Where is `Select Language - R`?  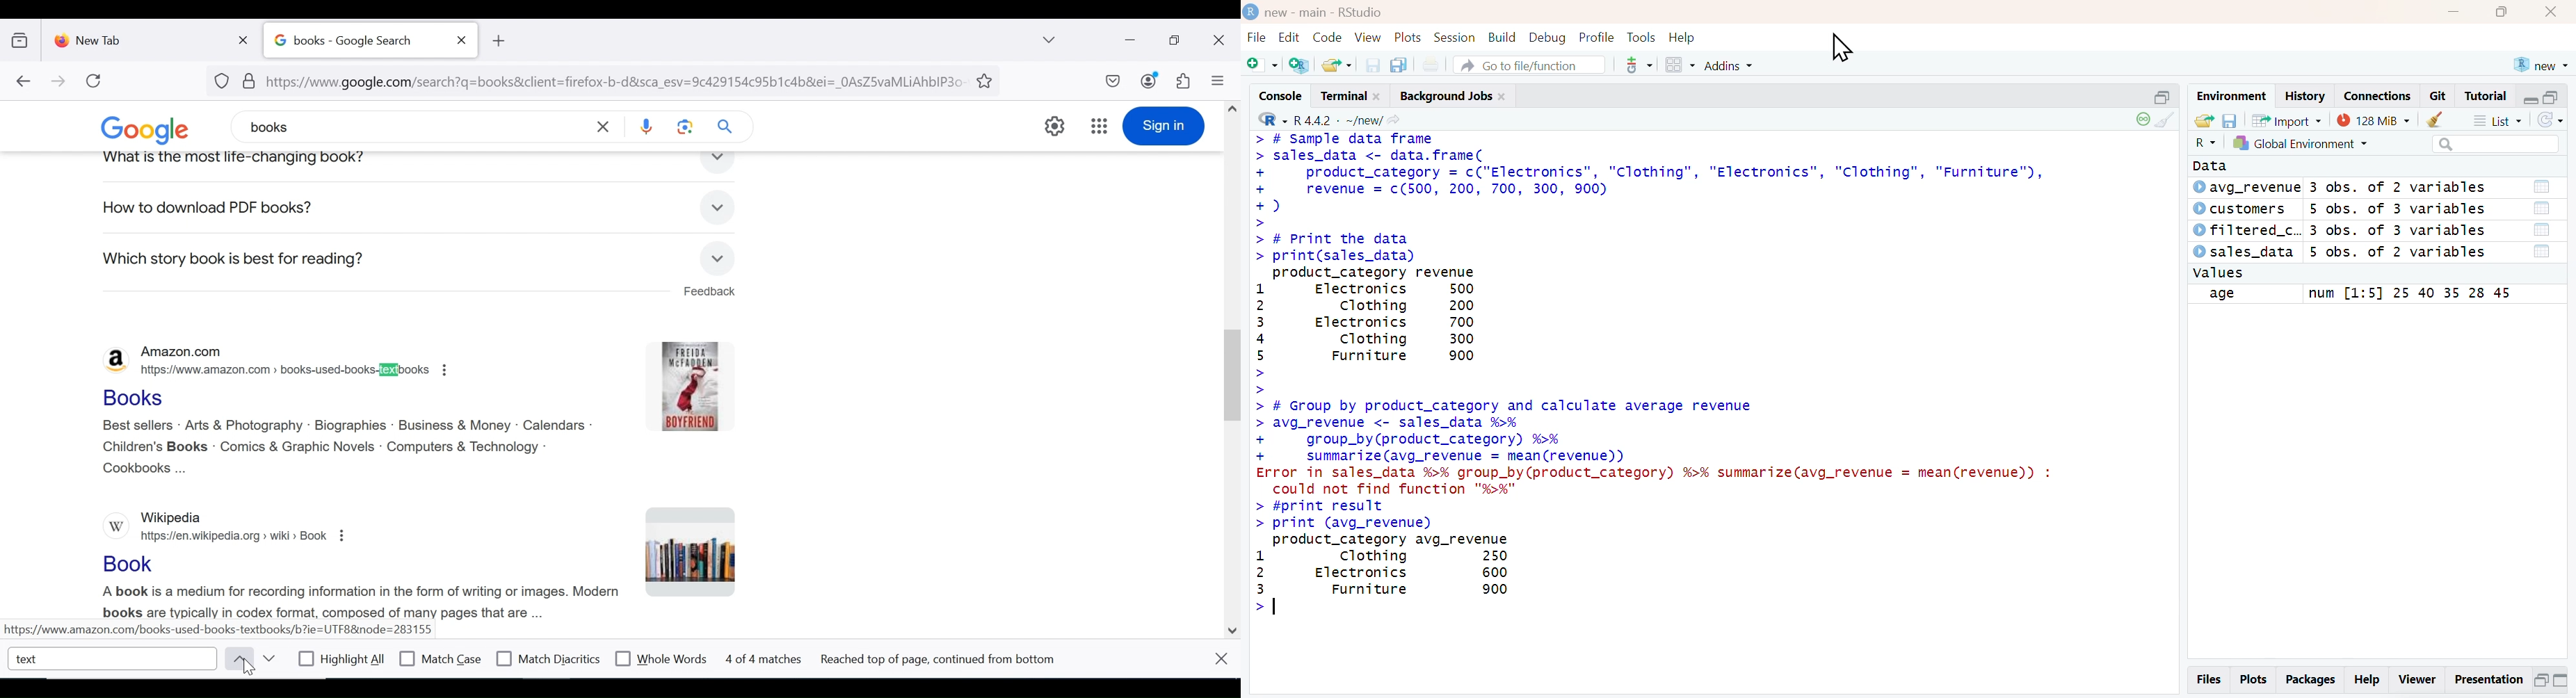
Select Language - R is located at coordinates (2205, 143).